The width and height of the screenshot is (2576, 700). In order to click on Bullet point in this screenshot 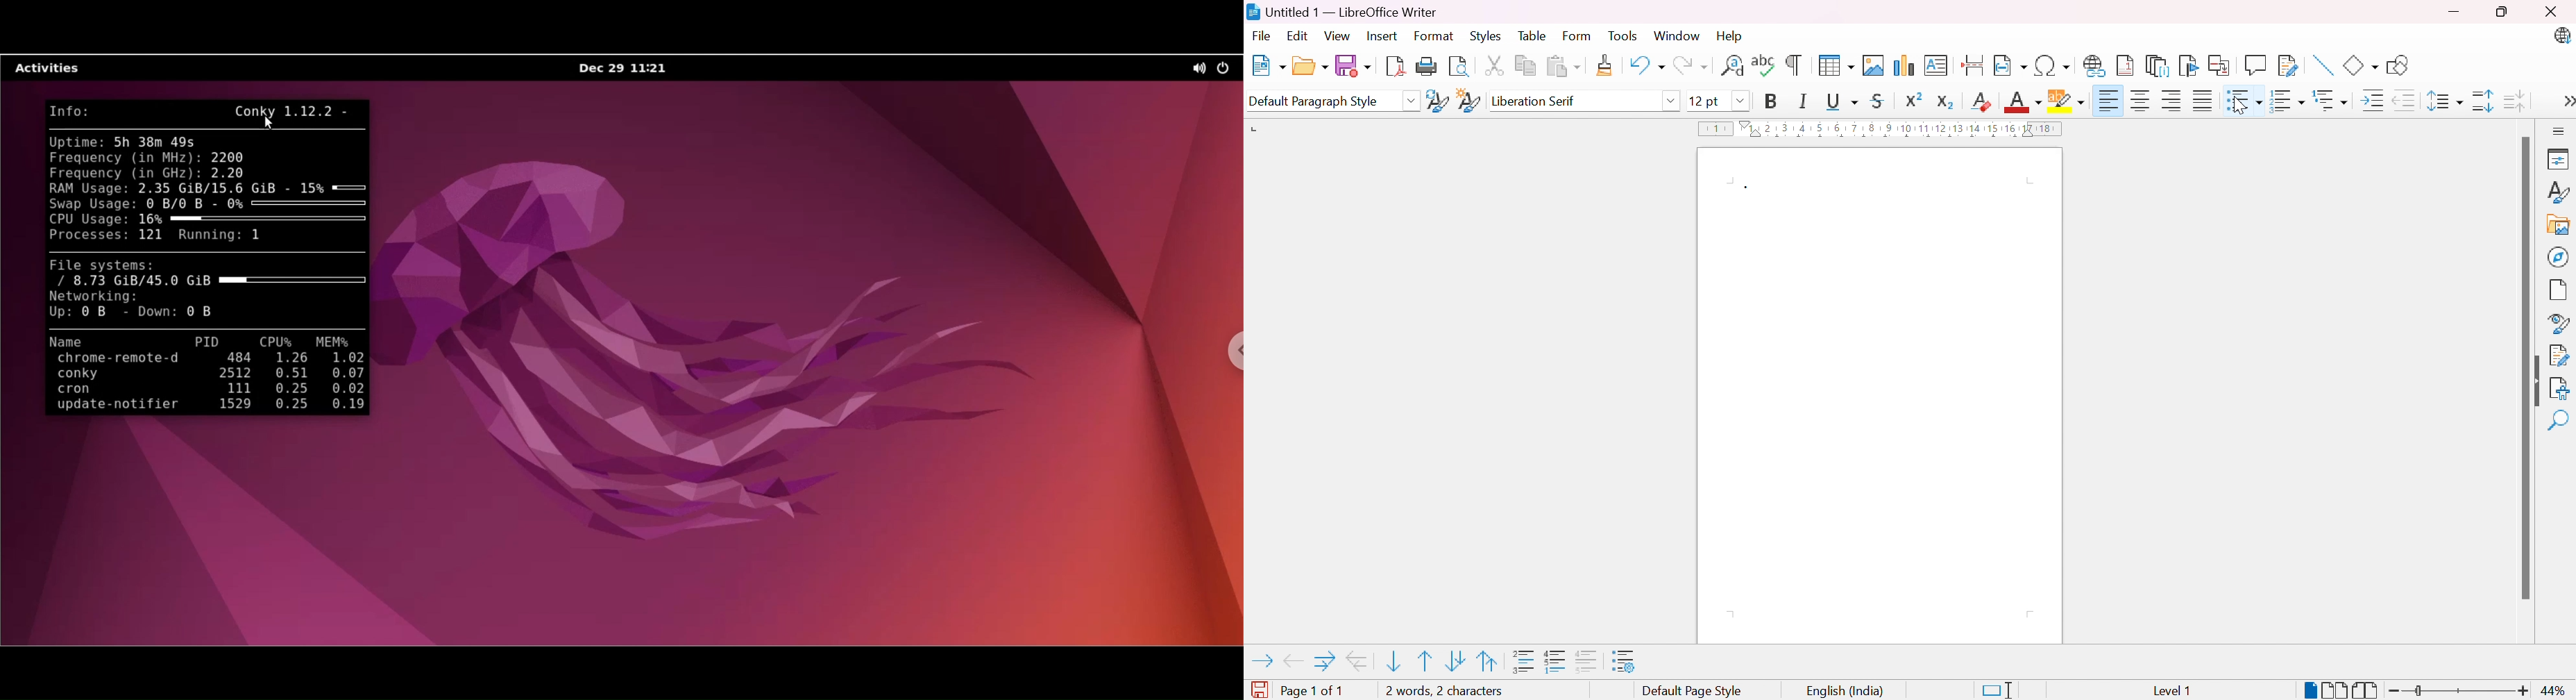, I will do `click(1751, 188)`.